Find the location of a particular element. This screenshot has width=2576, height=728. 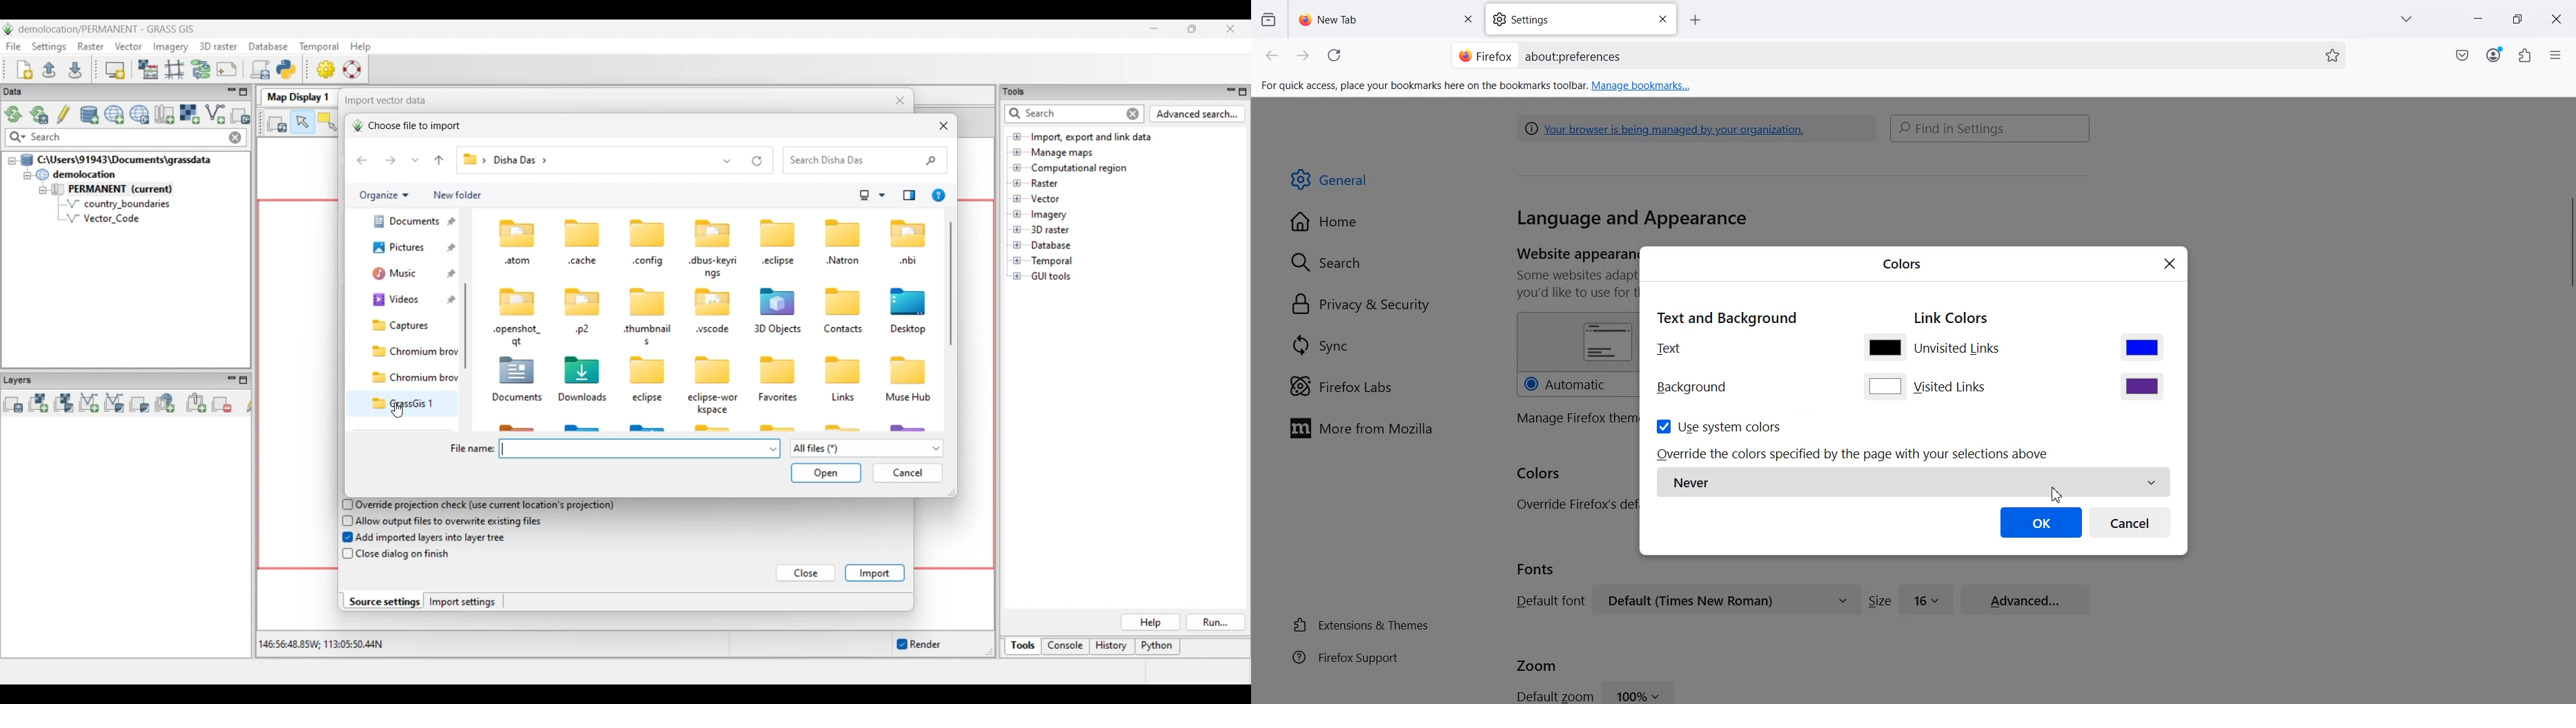

Cancel is located at coordinates (2130, 522).